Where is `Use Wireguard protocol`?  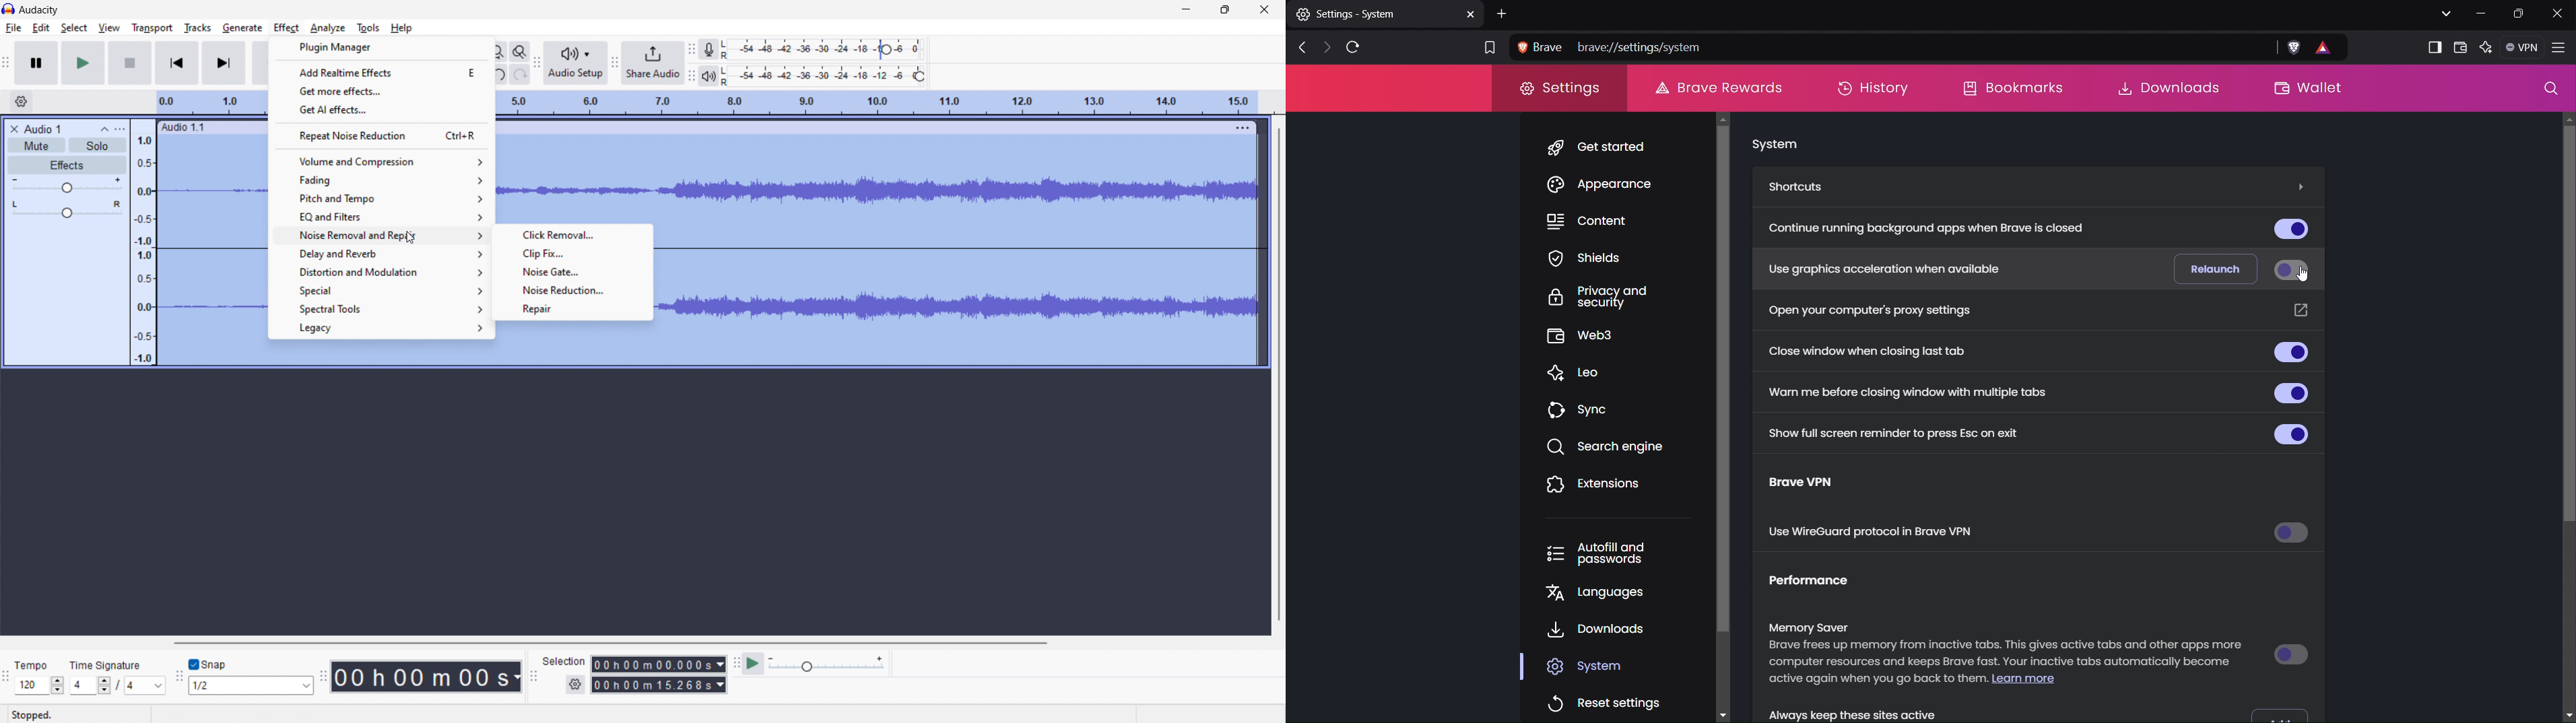
Use Wireguard protocol is located at coordinates (1874, 533).